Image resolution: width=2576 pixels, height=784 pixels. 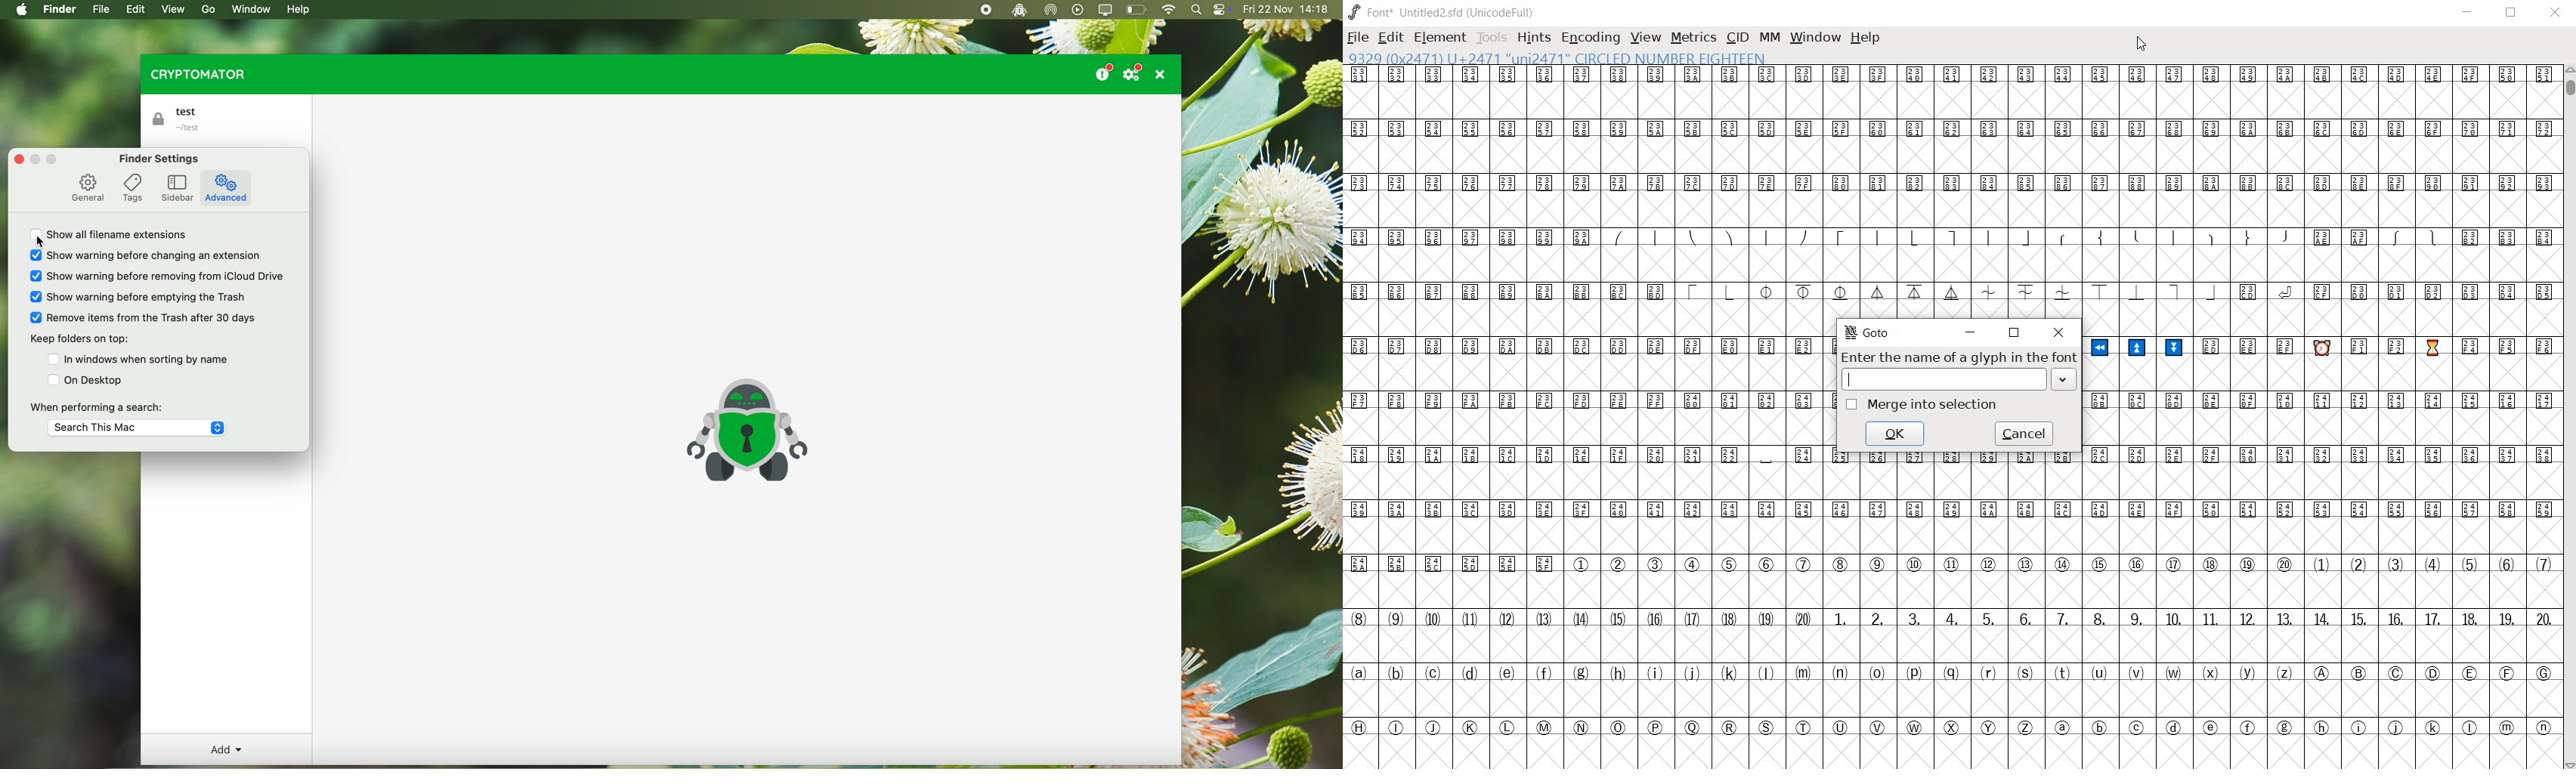 What do you see at coordinates (2015, 333) in the screenshot?
I see `restore` at bounding box center [2015, 333].